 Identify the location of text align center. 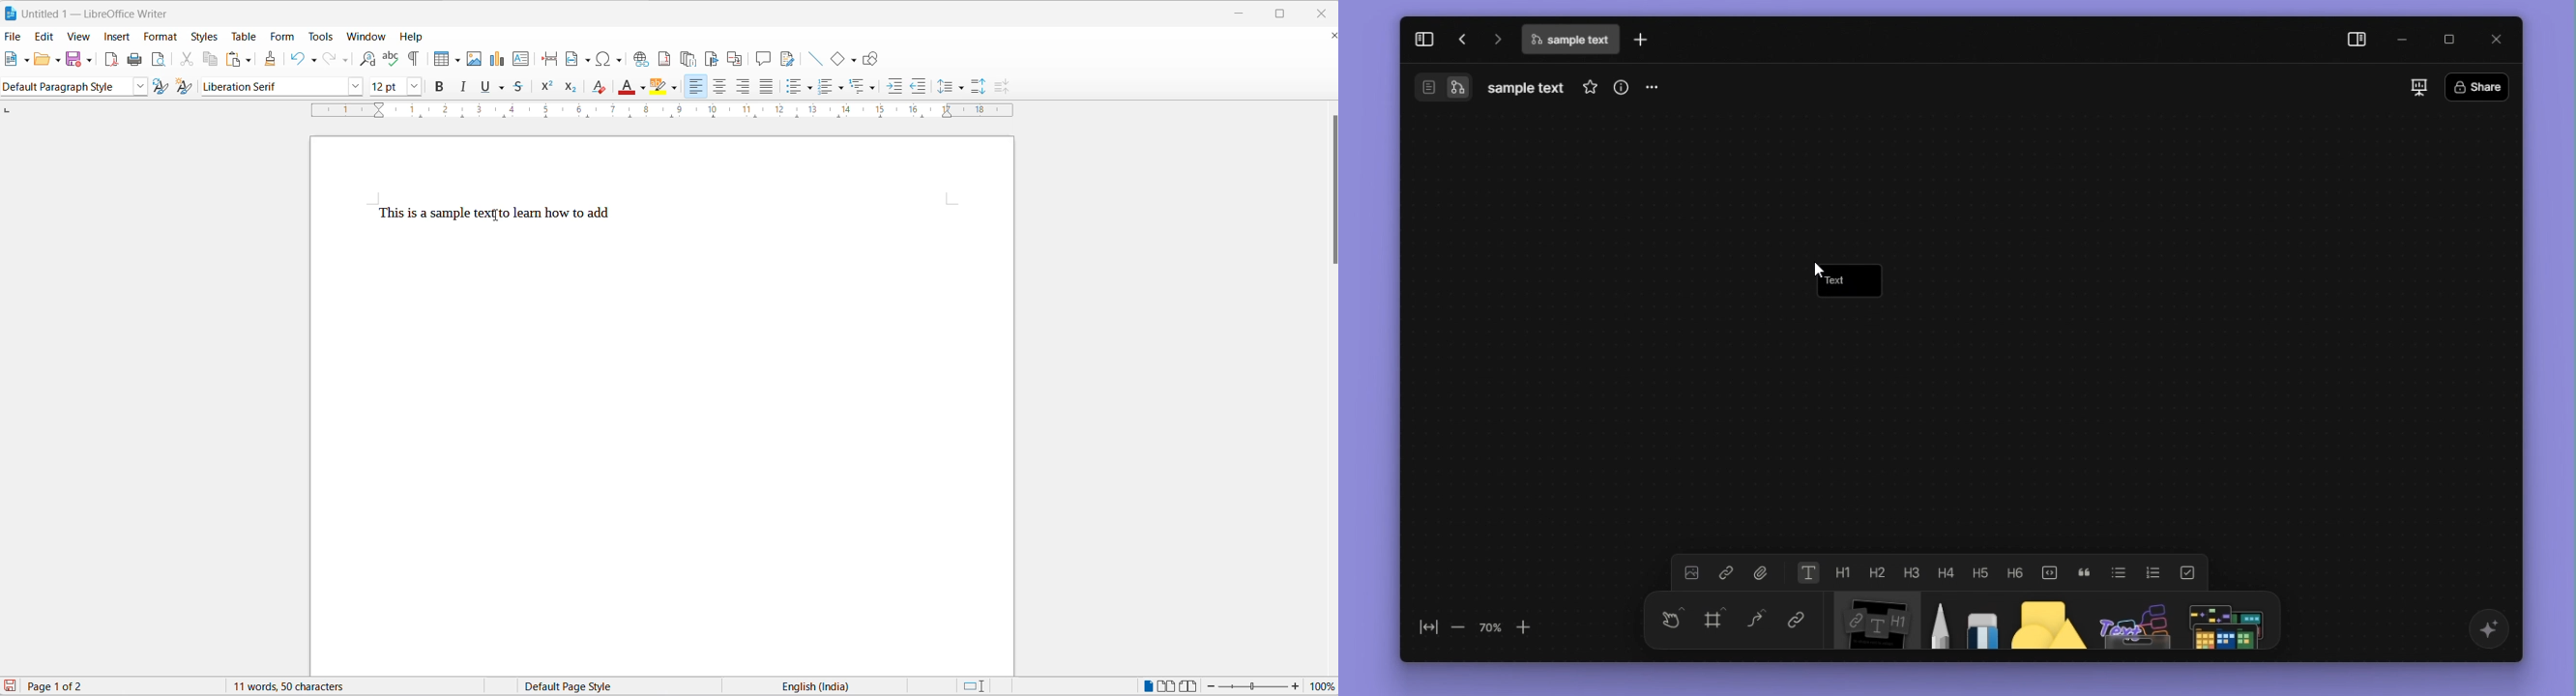
(721, 86).